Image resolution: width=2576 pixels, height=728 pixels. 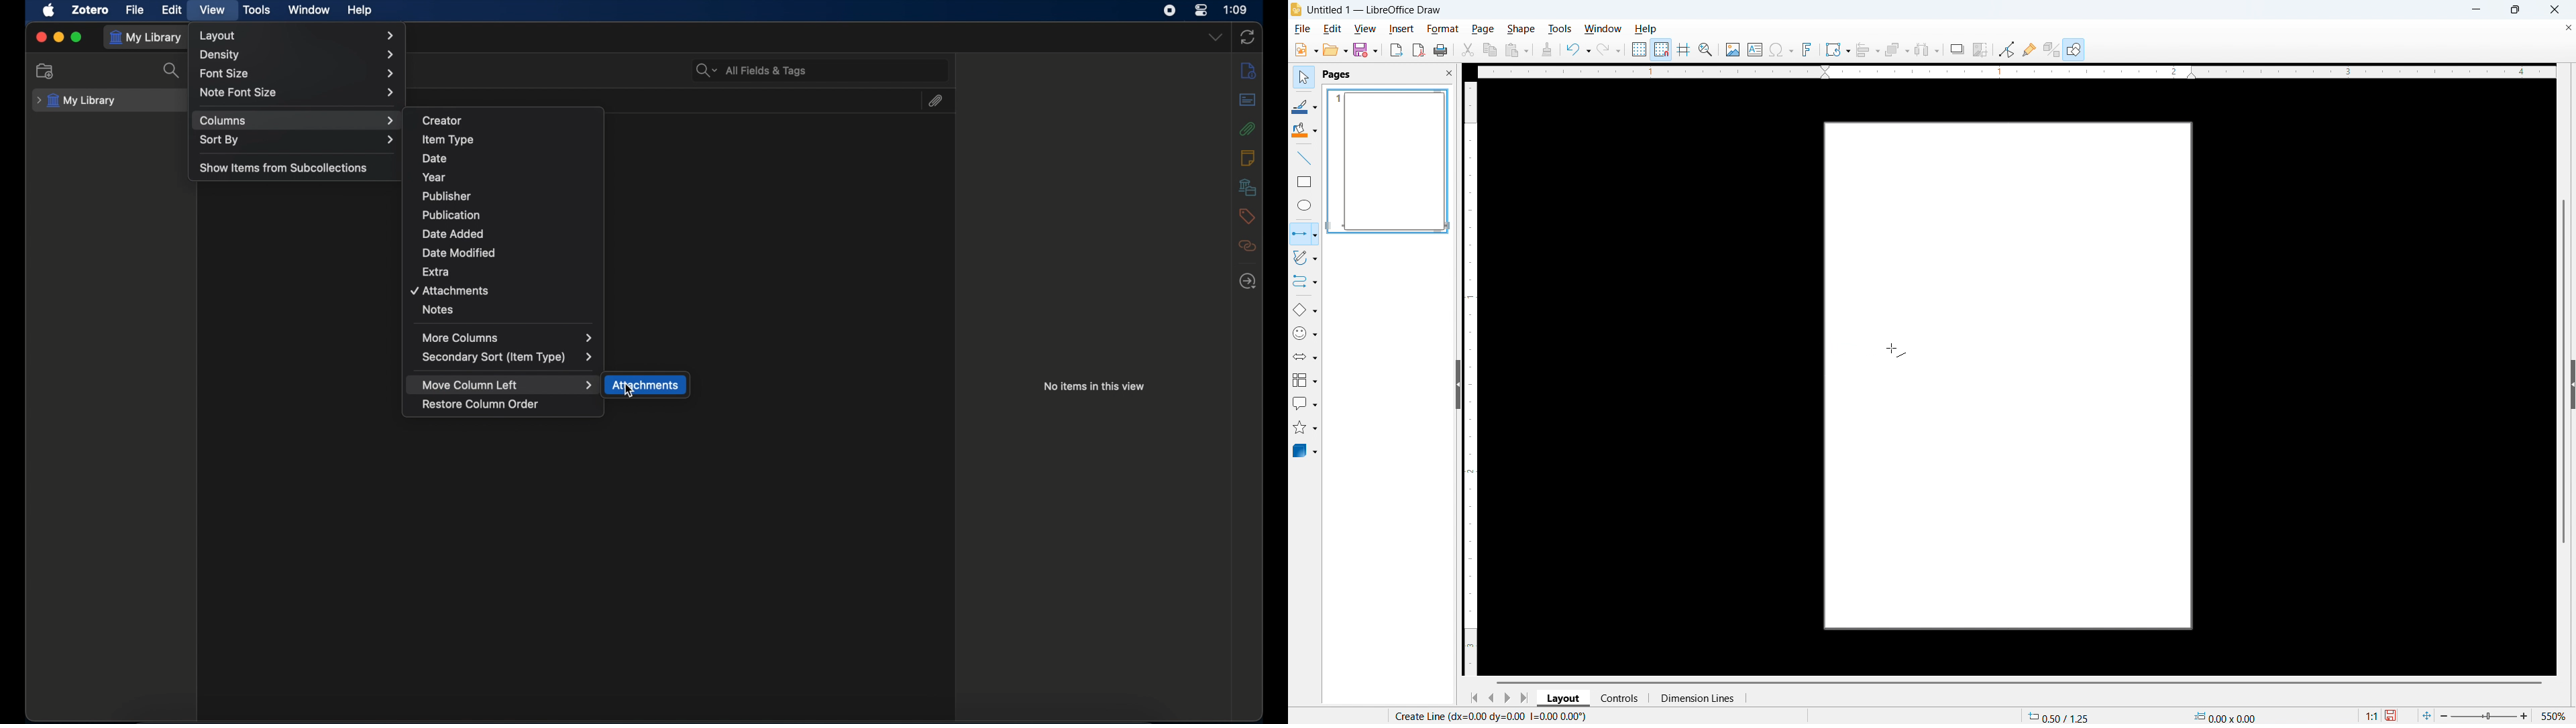 I want to click on Expand panel , so click(x=2572, y=384).